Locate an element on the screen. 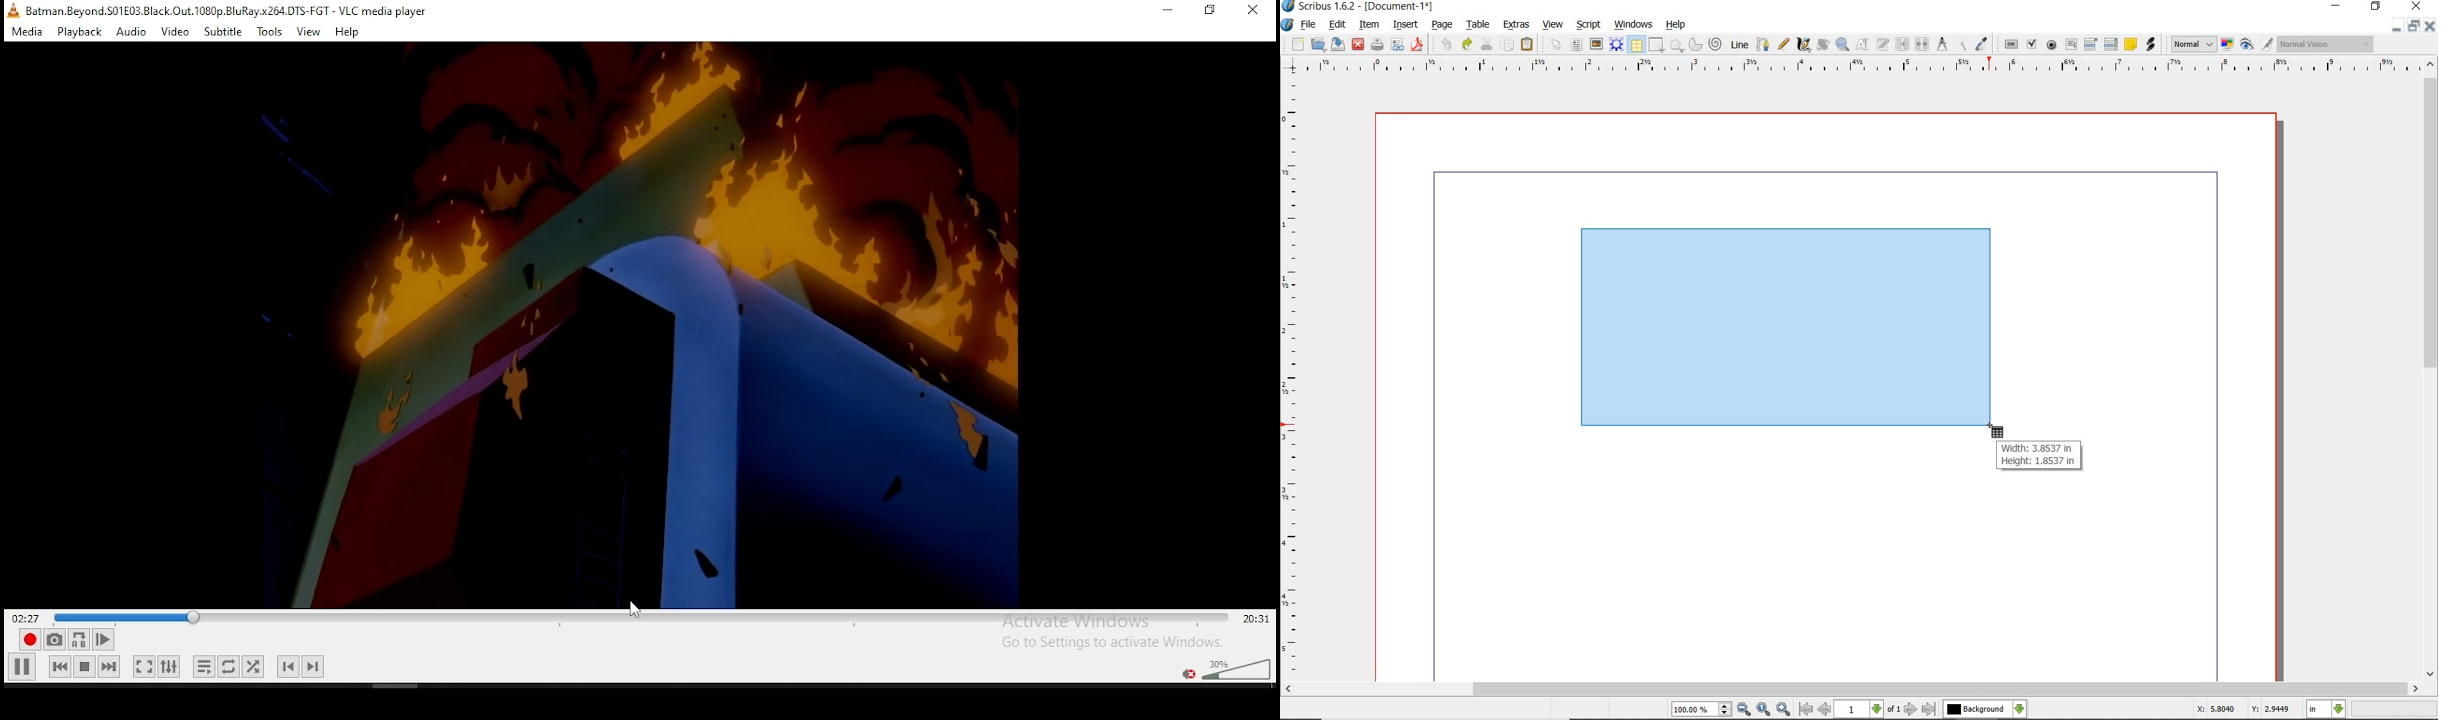  help is located at coordinates (1676, 25).